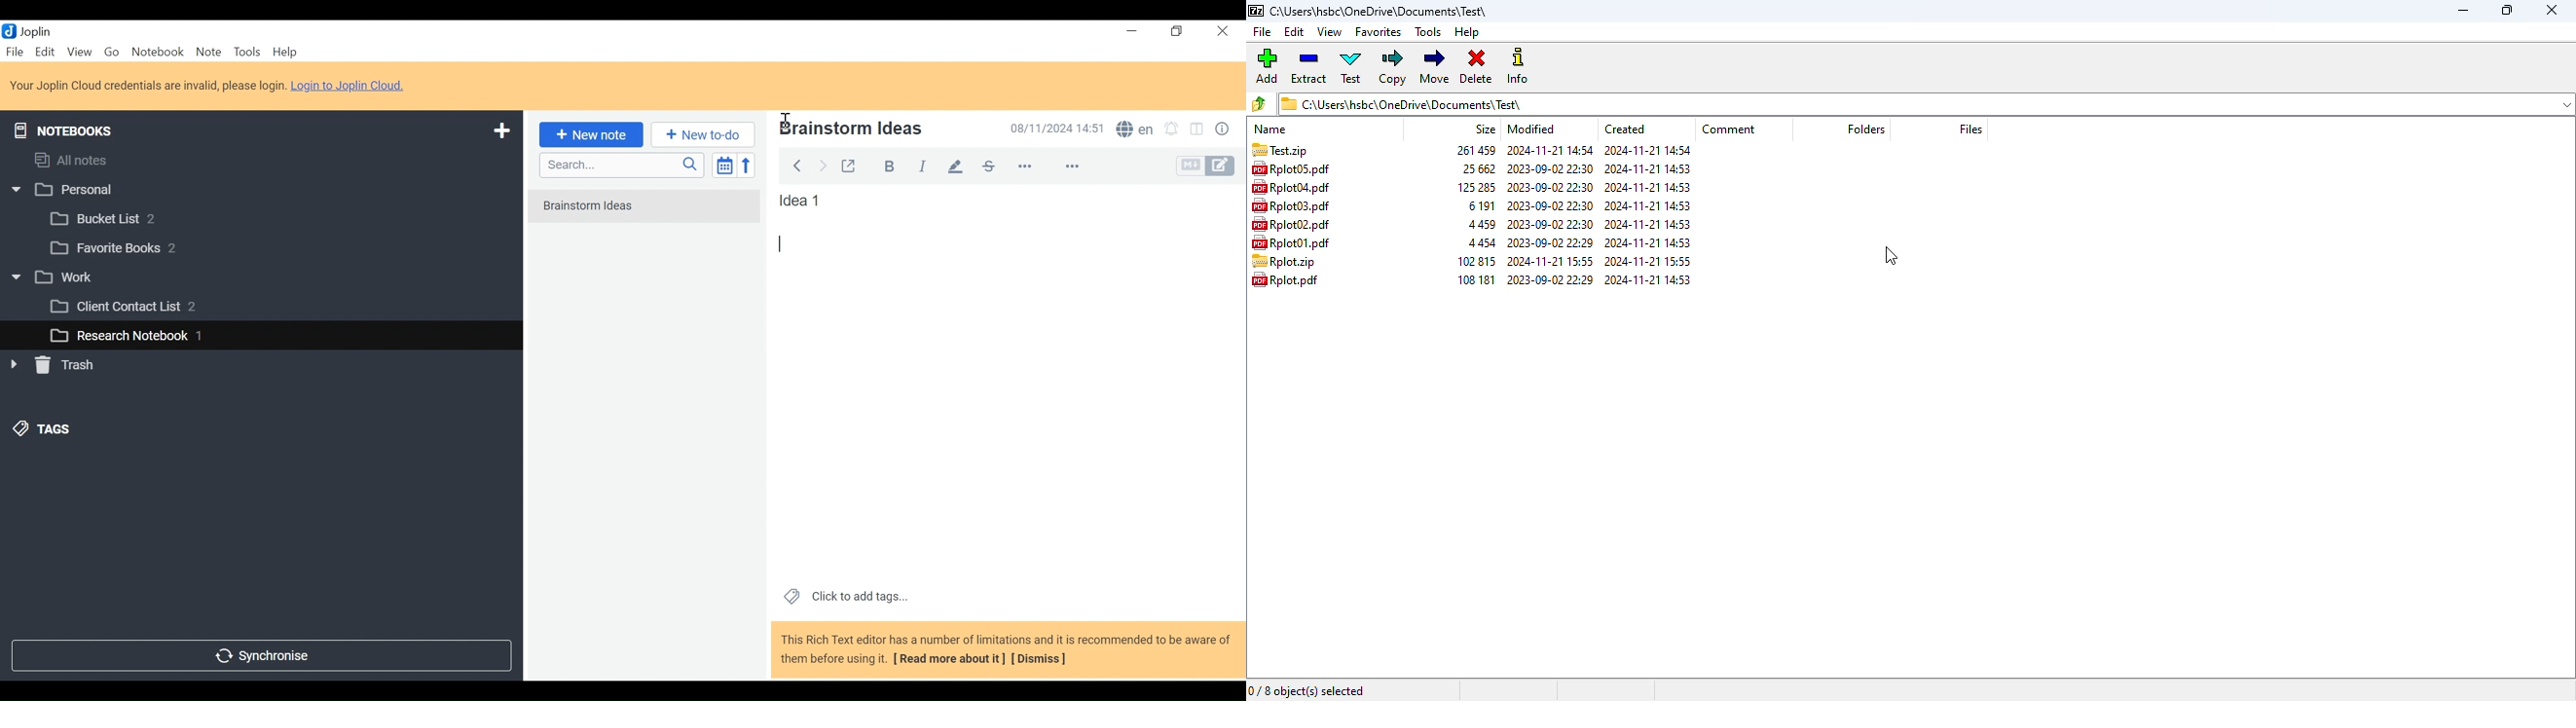 The image size is (2576, 728). What do you see at coordinates (1868, 128) in the screenshot?
I see `Folders` at bounding box center [1868, 128].